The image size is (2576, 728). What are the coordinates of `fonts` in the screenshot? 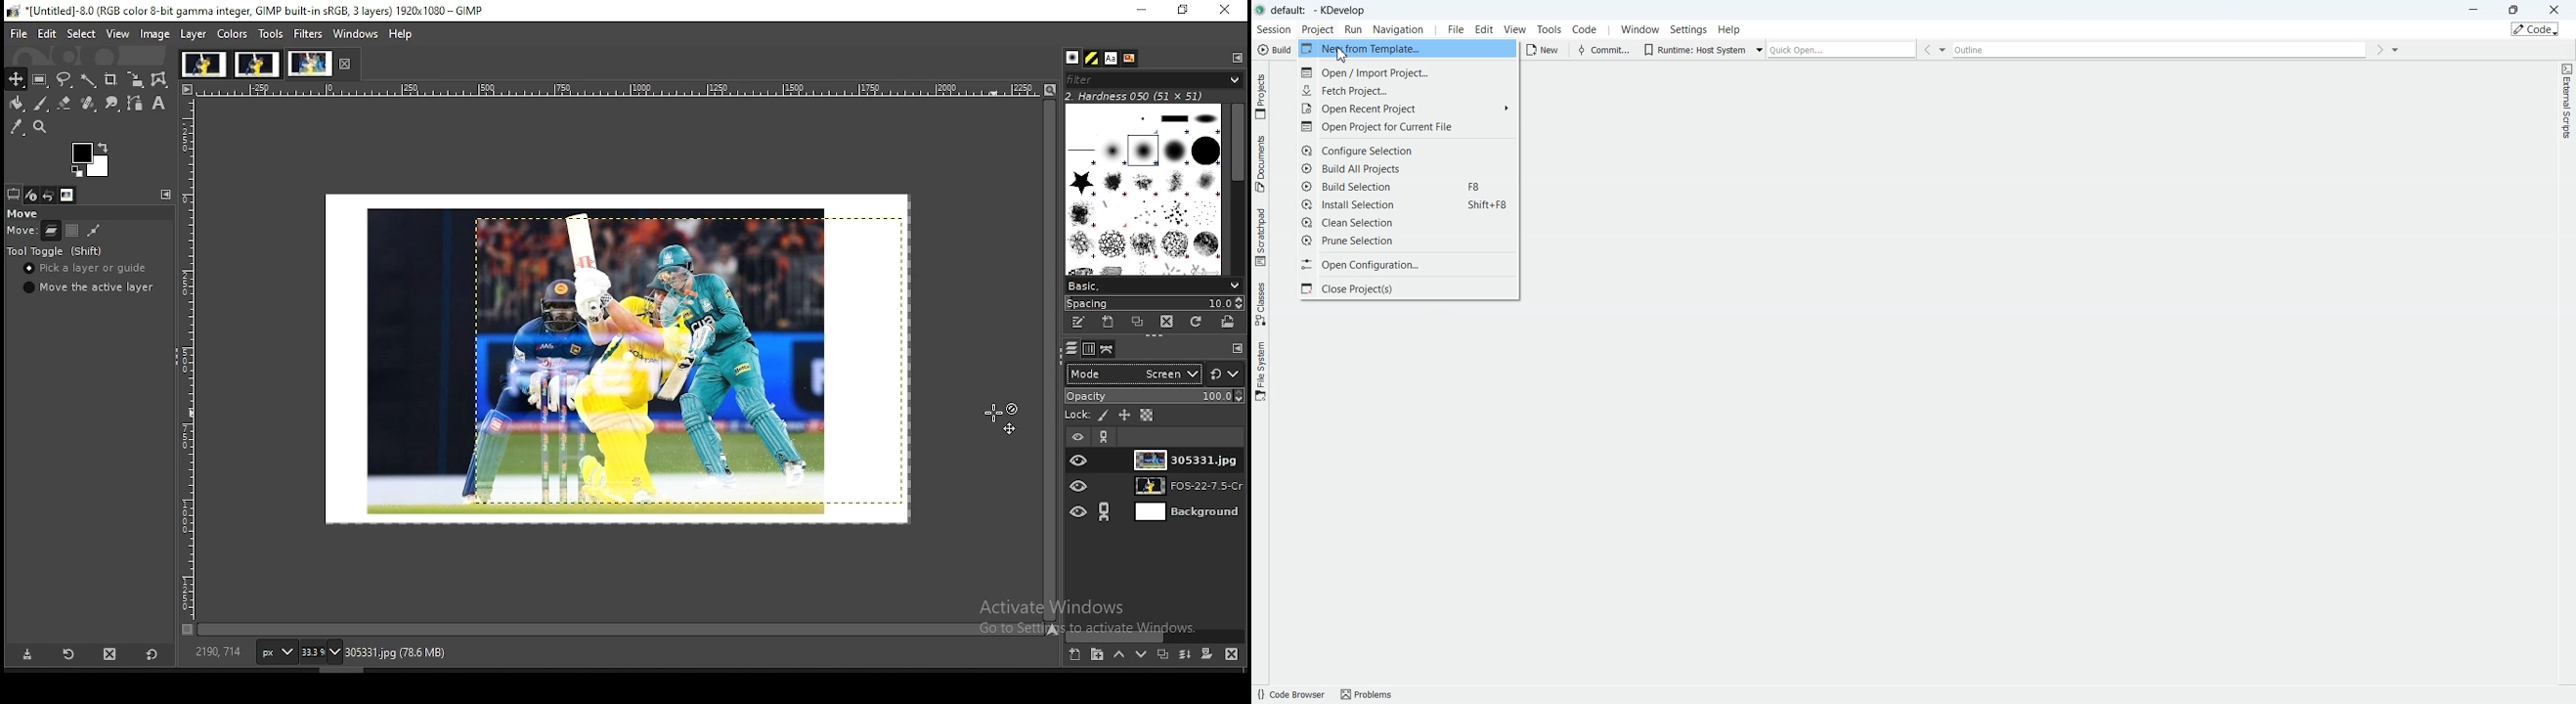 It's located at (1111, 58).